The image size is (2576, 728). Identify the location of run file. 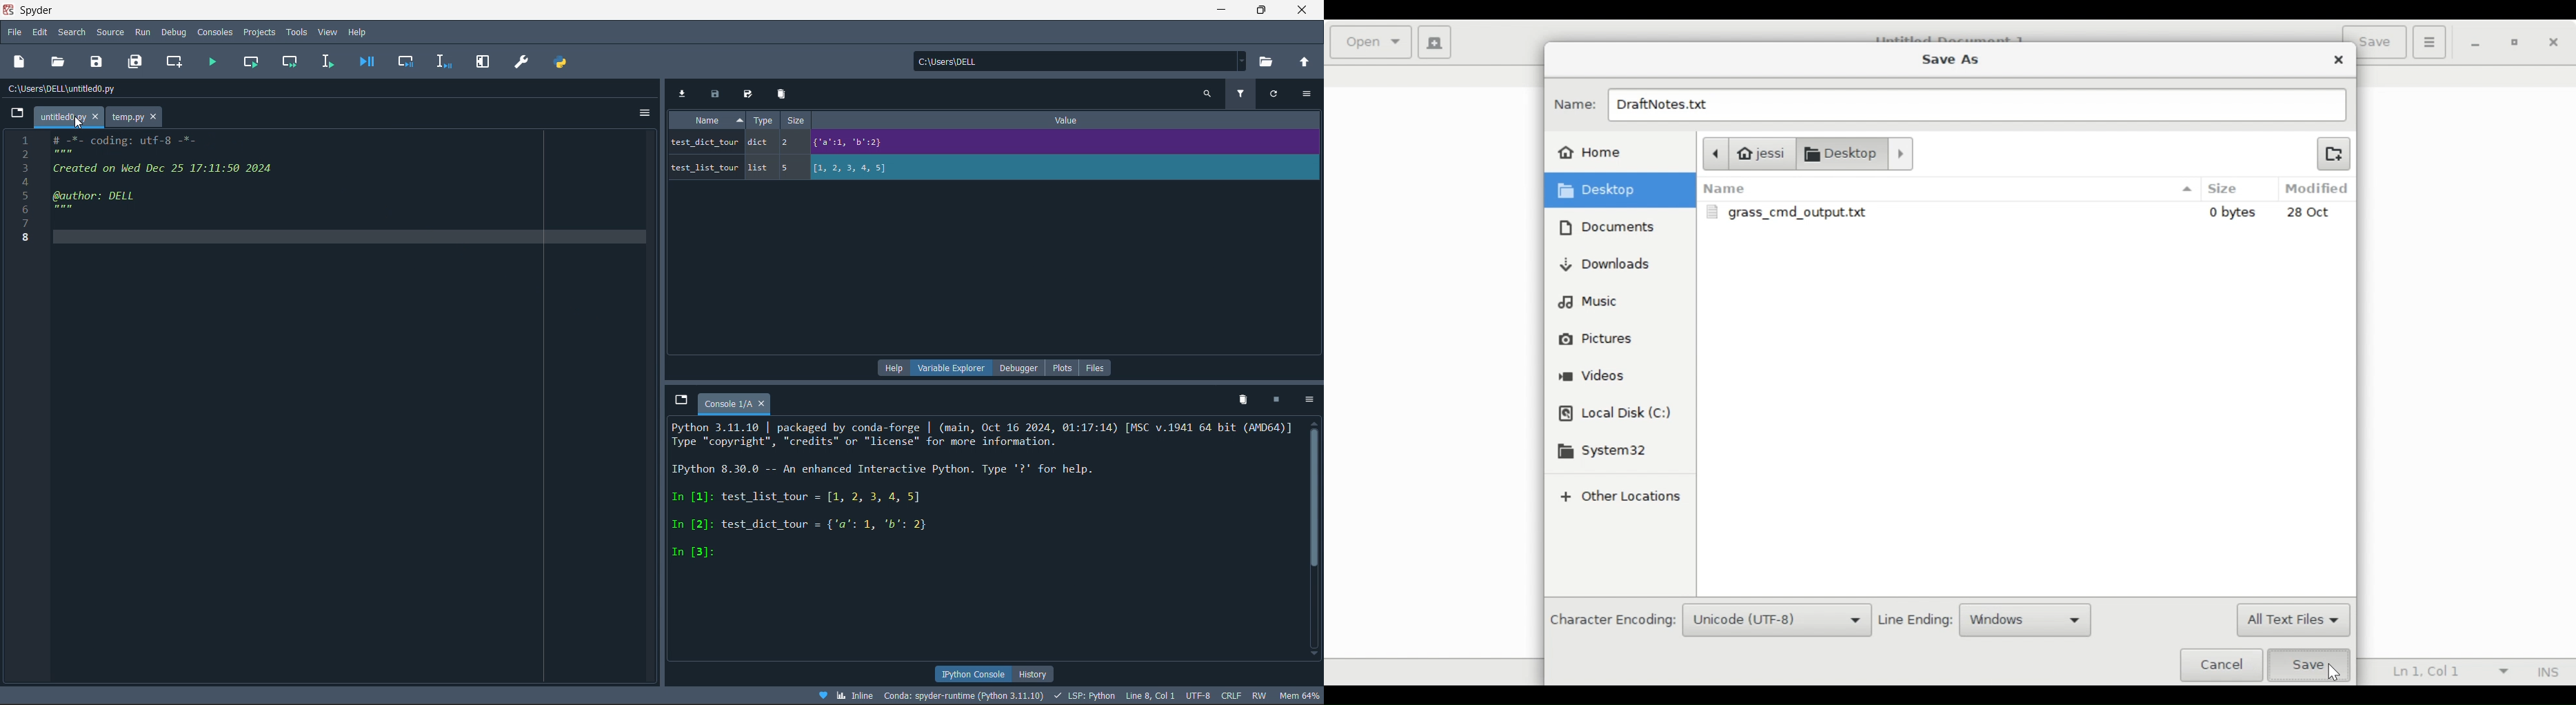
(210, 59).